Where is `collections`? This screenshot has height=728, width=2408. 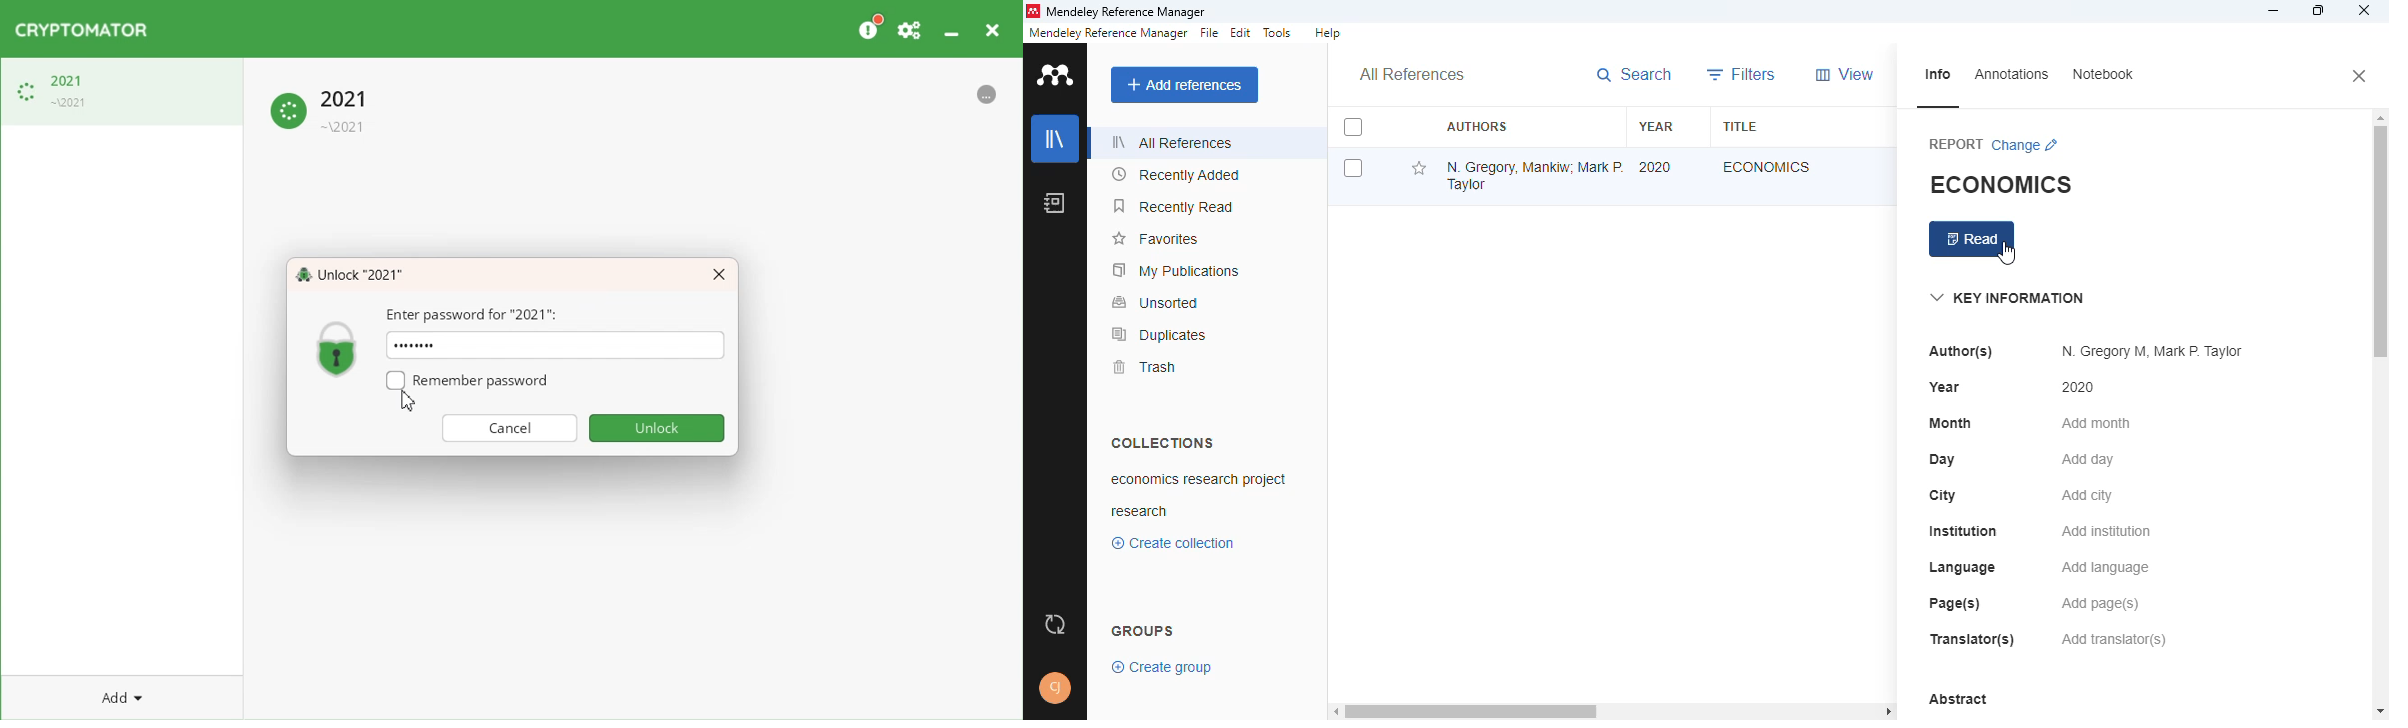
collections is located at coordinates (1163, 442).